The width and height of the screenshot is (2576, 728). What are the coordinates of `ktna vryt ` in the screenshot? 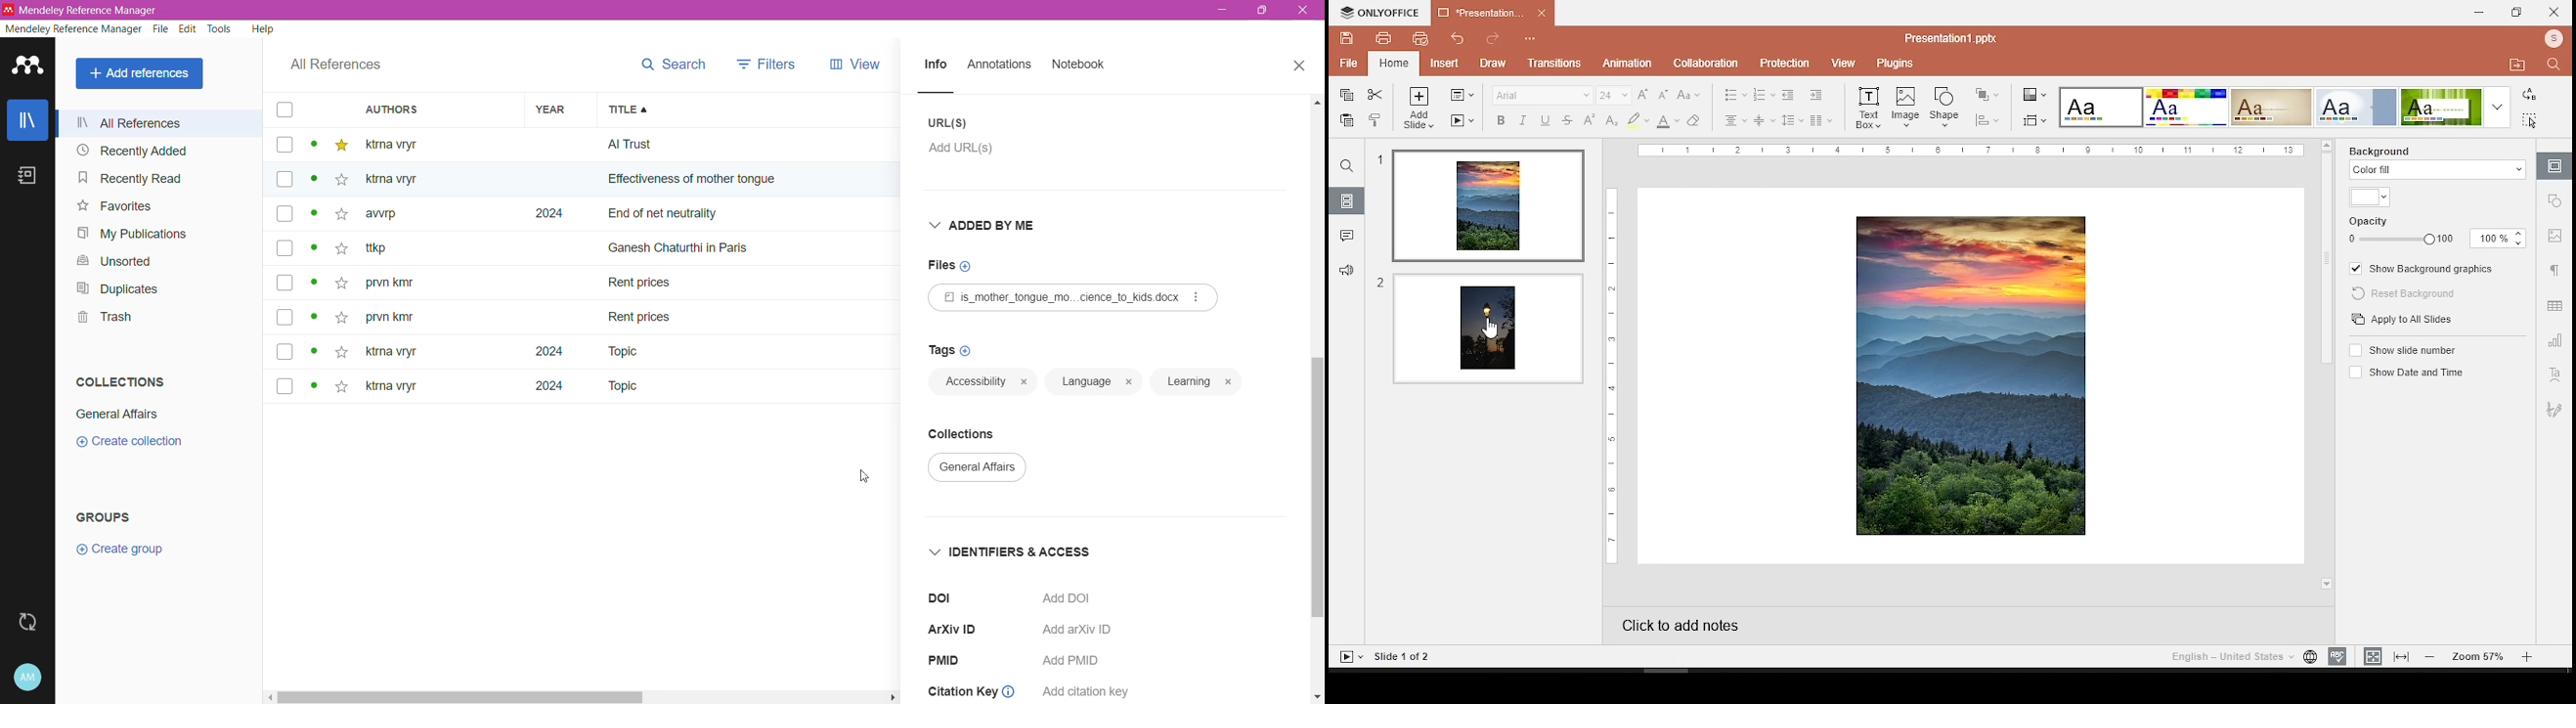 It's located at (389, 353).